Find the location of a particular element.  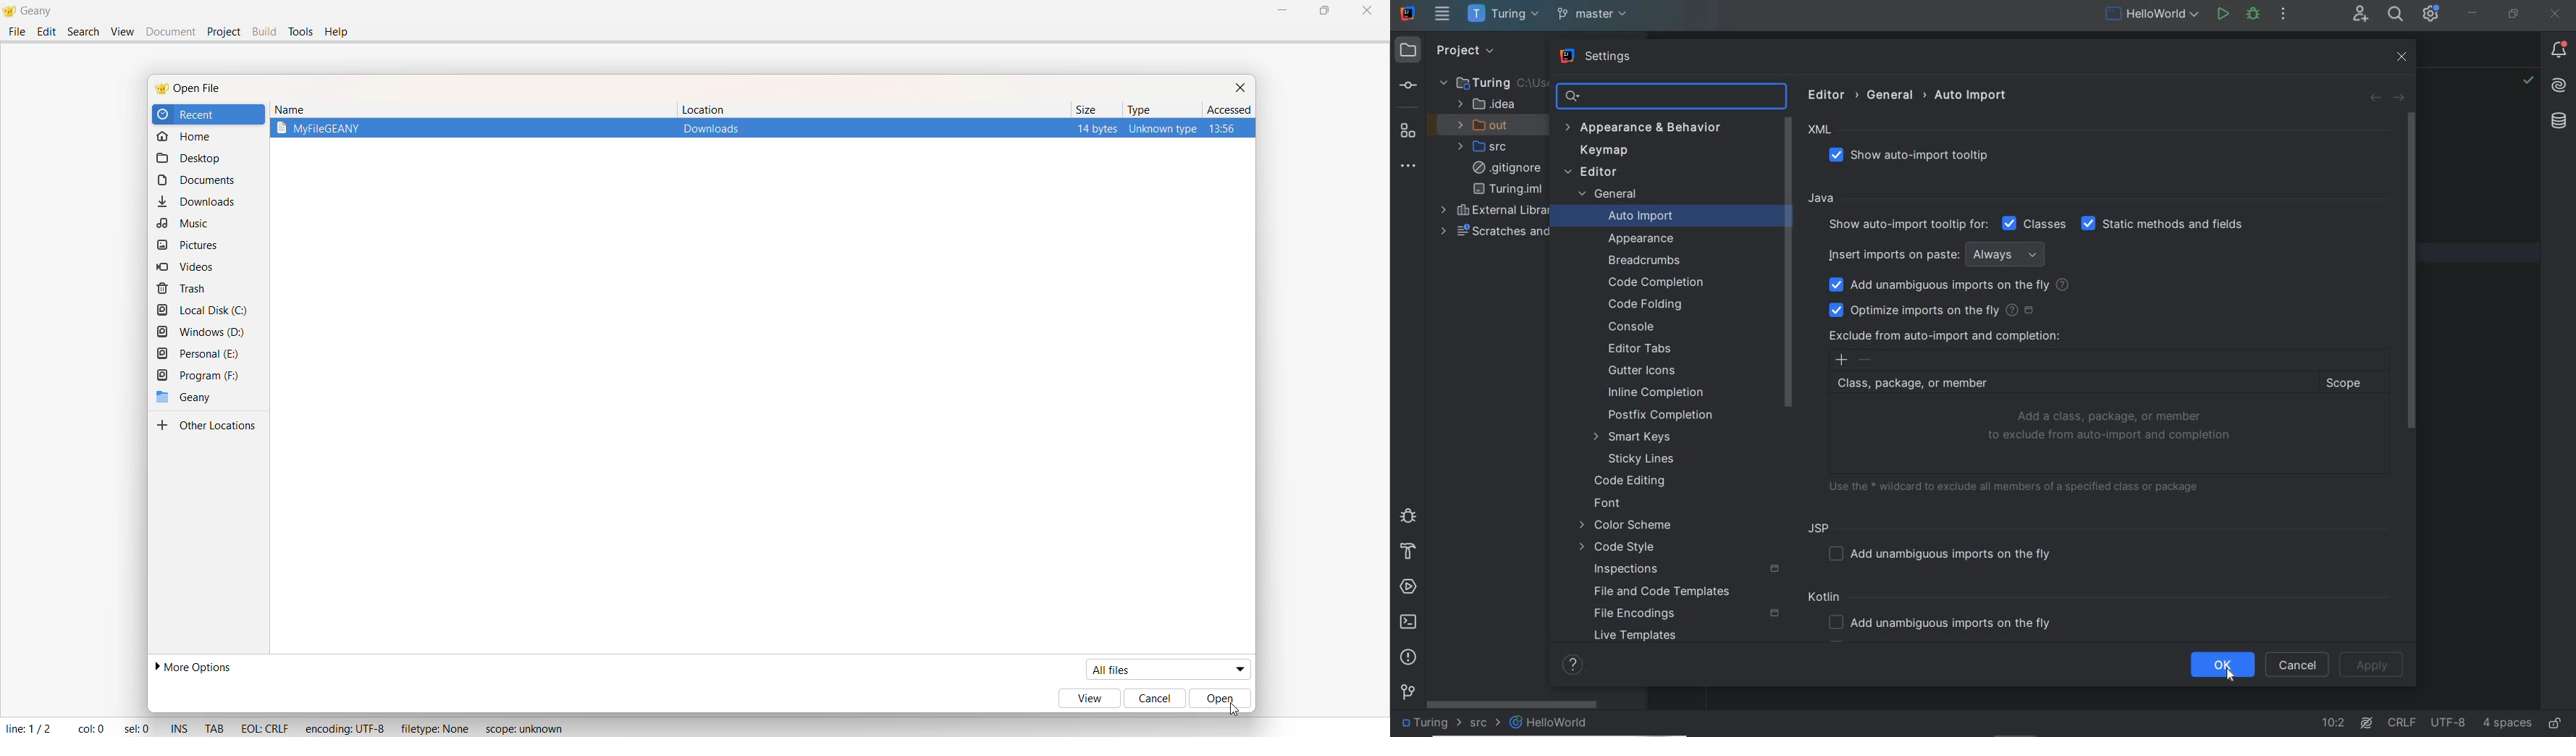

STICKY LINES is located at coordinates (1643, 459).